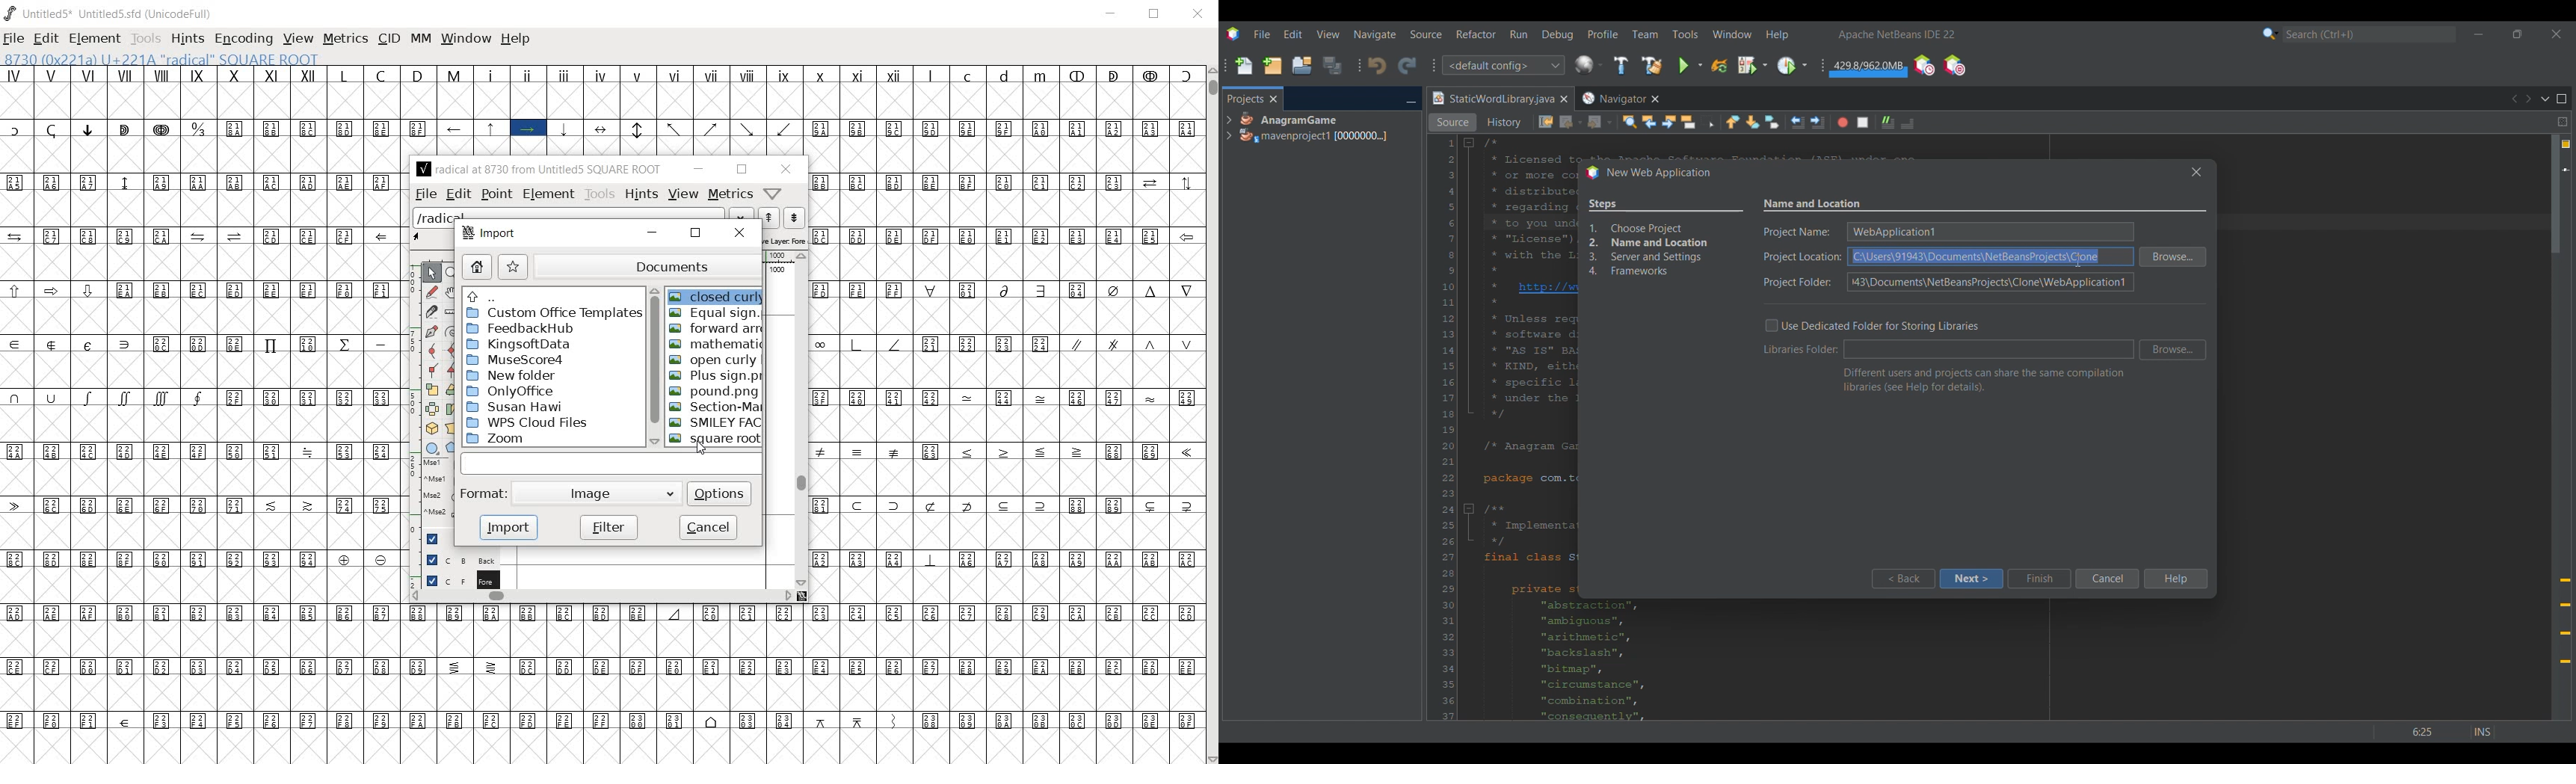  Describe the element at coordinates (715, 312) in the screenshot. I see `Equal sign` at that location.